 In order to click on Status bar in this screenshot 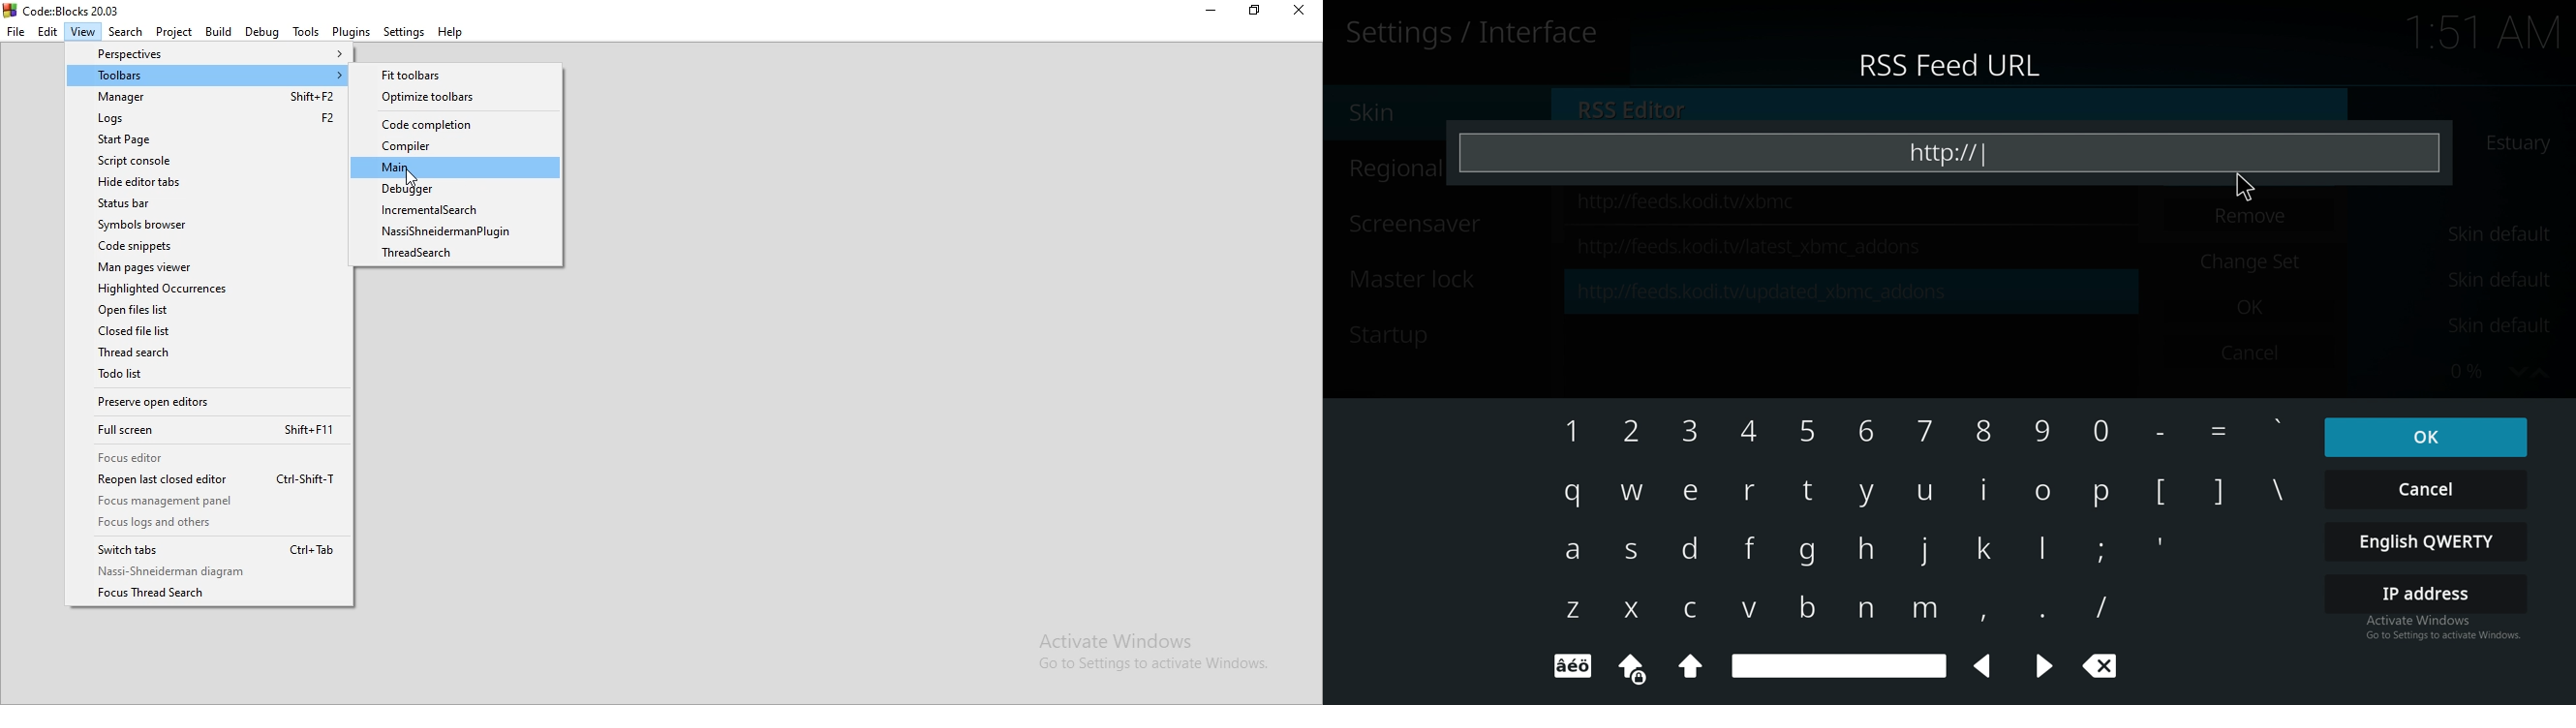, I will do `click(209, 201)`.